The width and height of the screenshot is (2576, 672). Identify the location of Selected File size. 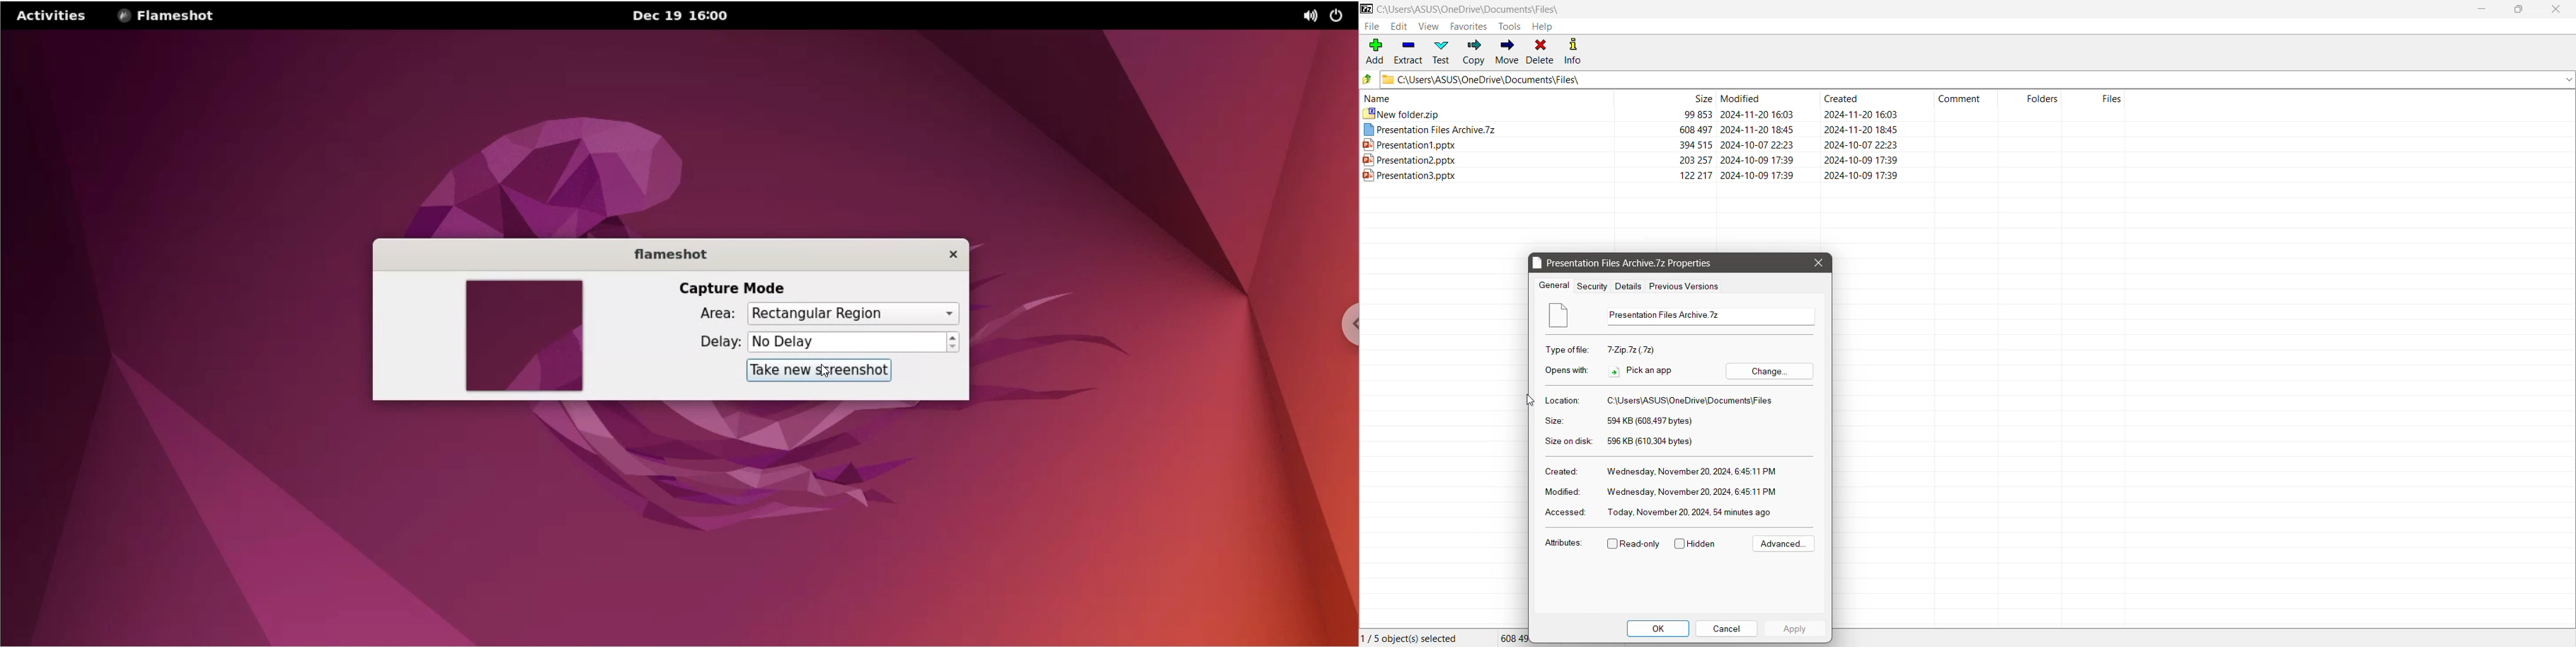
(1654, 422).